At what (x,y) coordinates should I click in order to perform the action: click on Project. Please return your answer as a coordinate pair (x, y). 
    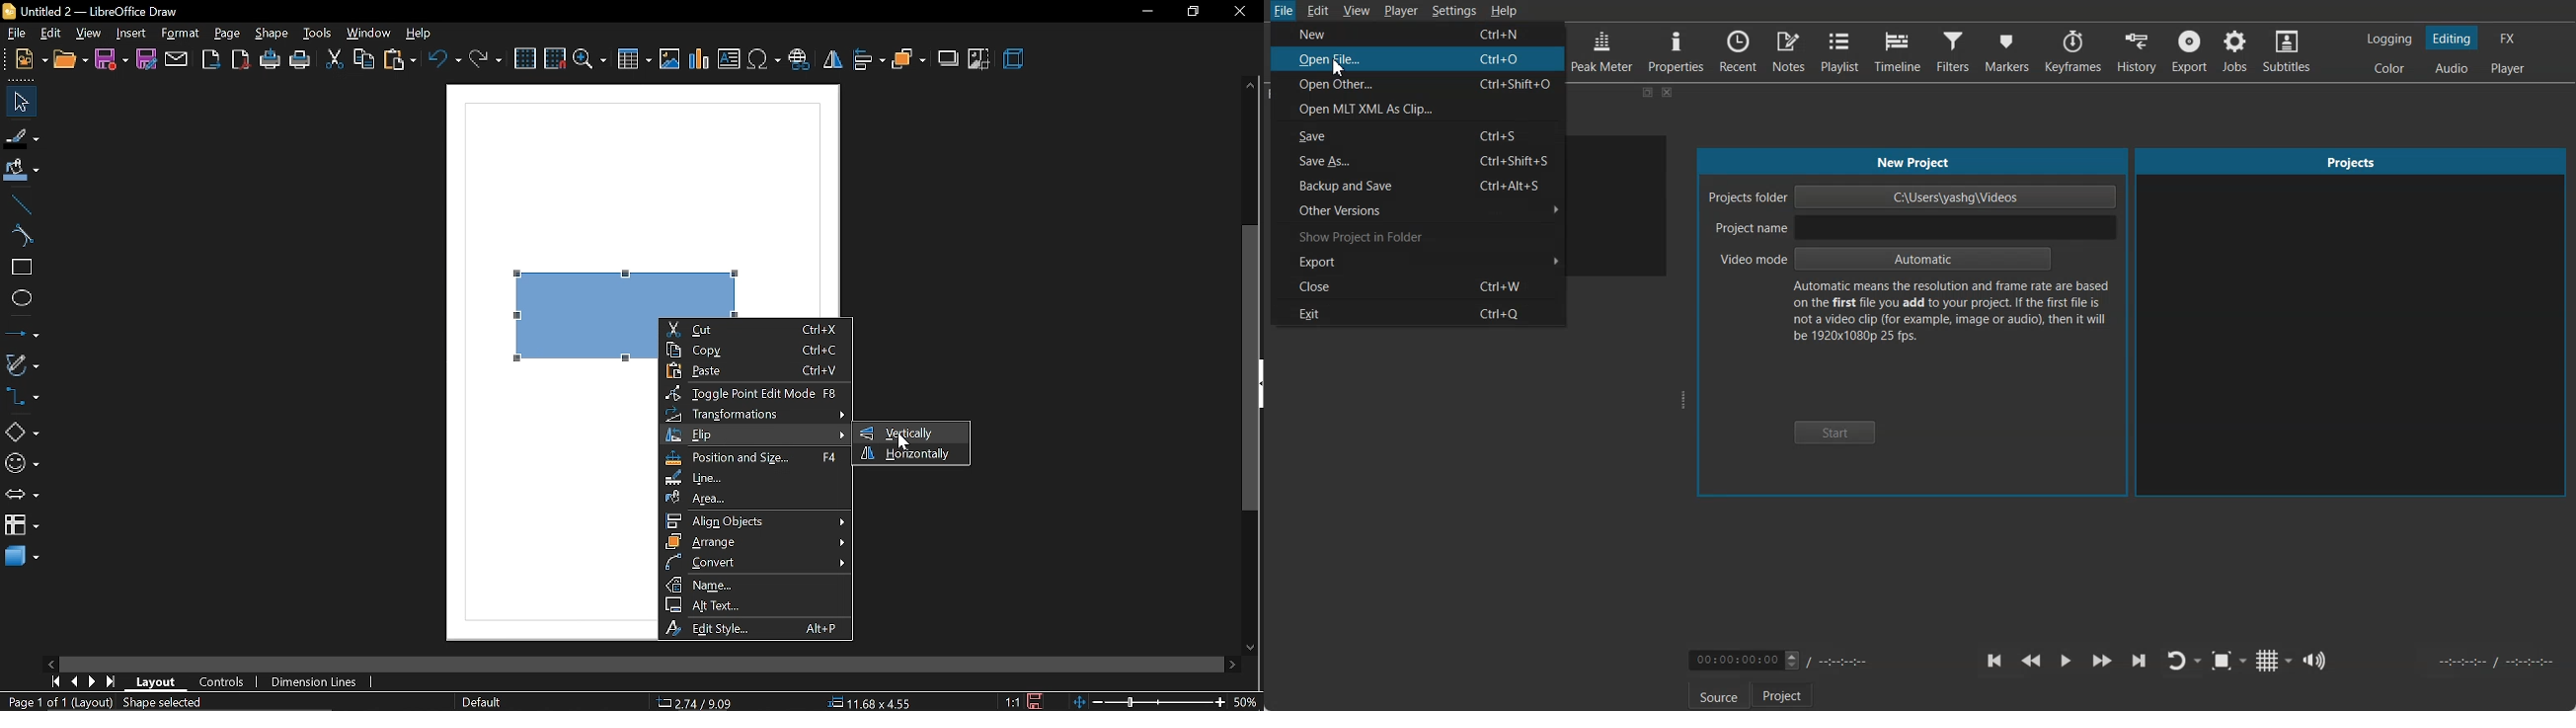
    Looking at the image, I should click on (1784, 694).